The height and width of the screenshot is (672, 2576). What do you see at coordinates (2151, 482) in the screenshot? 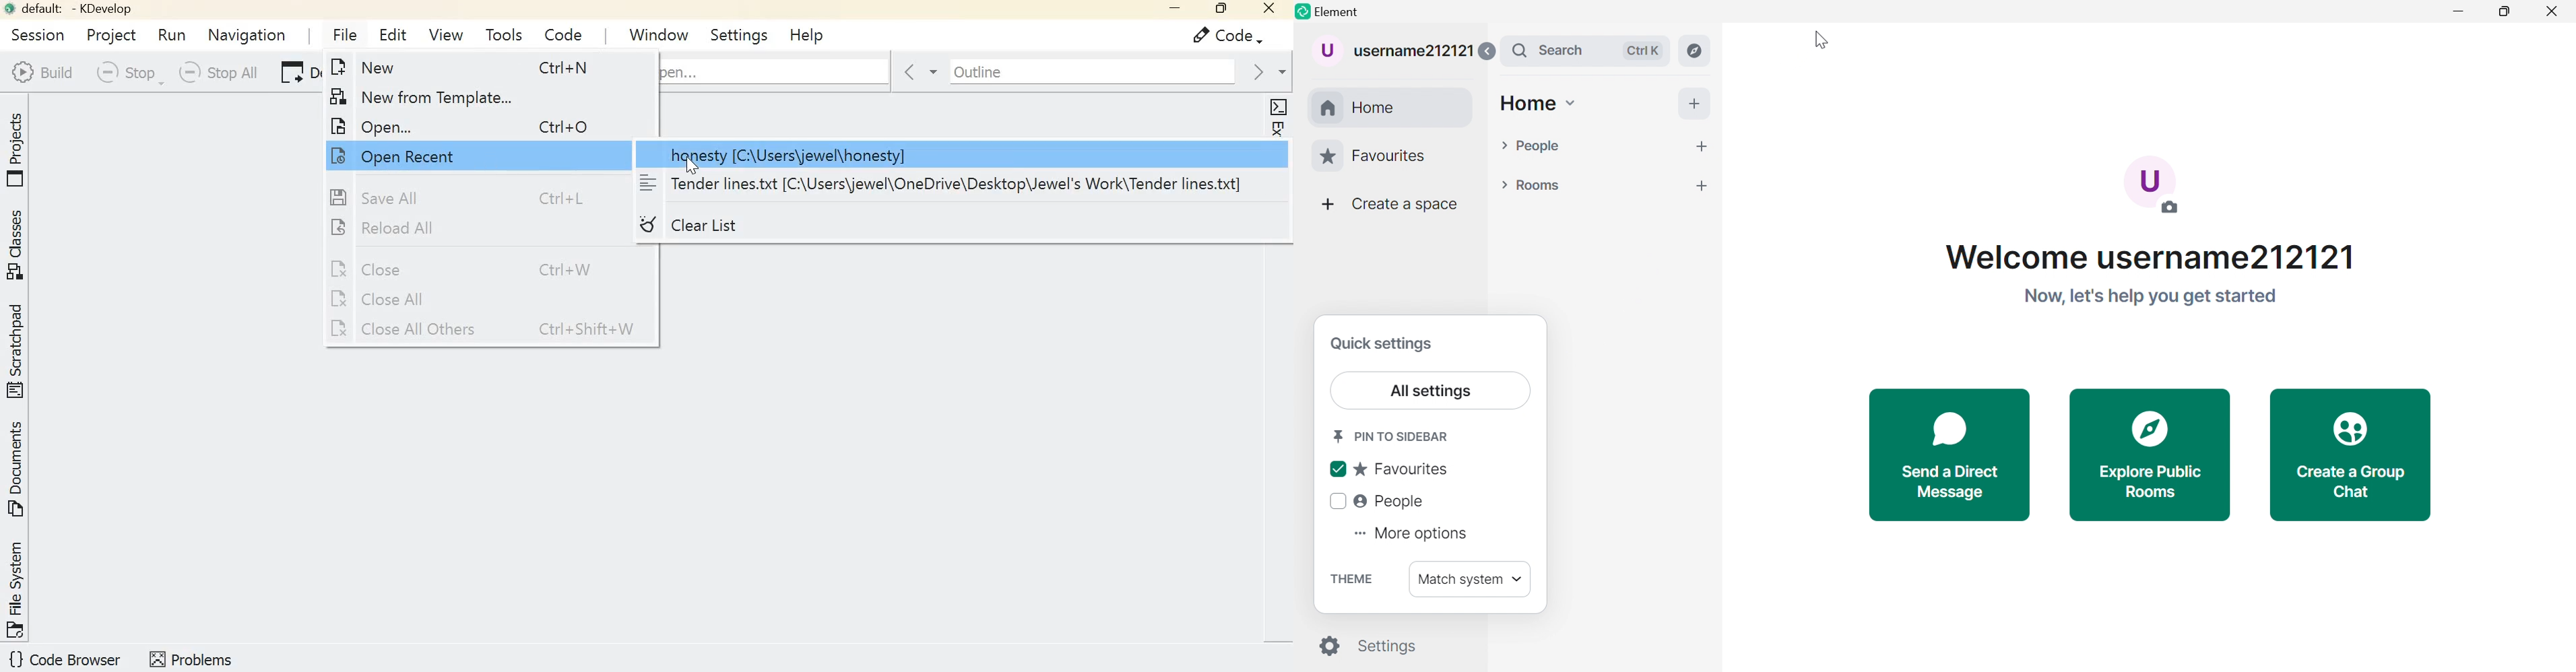
I see `Explore public rooms` at bounding box center [2151, 482].